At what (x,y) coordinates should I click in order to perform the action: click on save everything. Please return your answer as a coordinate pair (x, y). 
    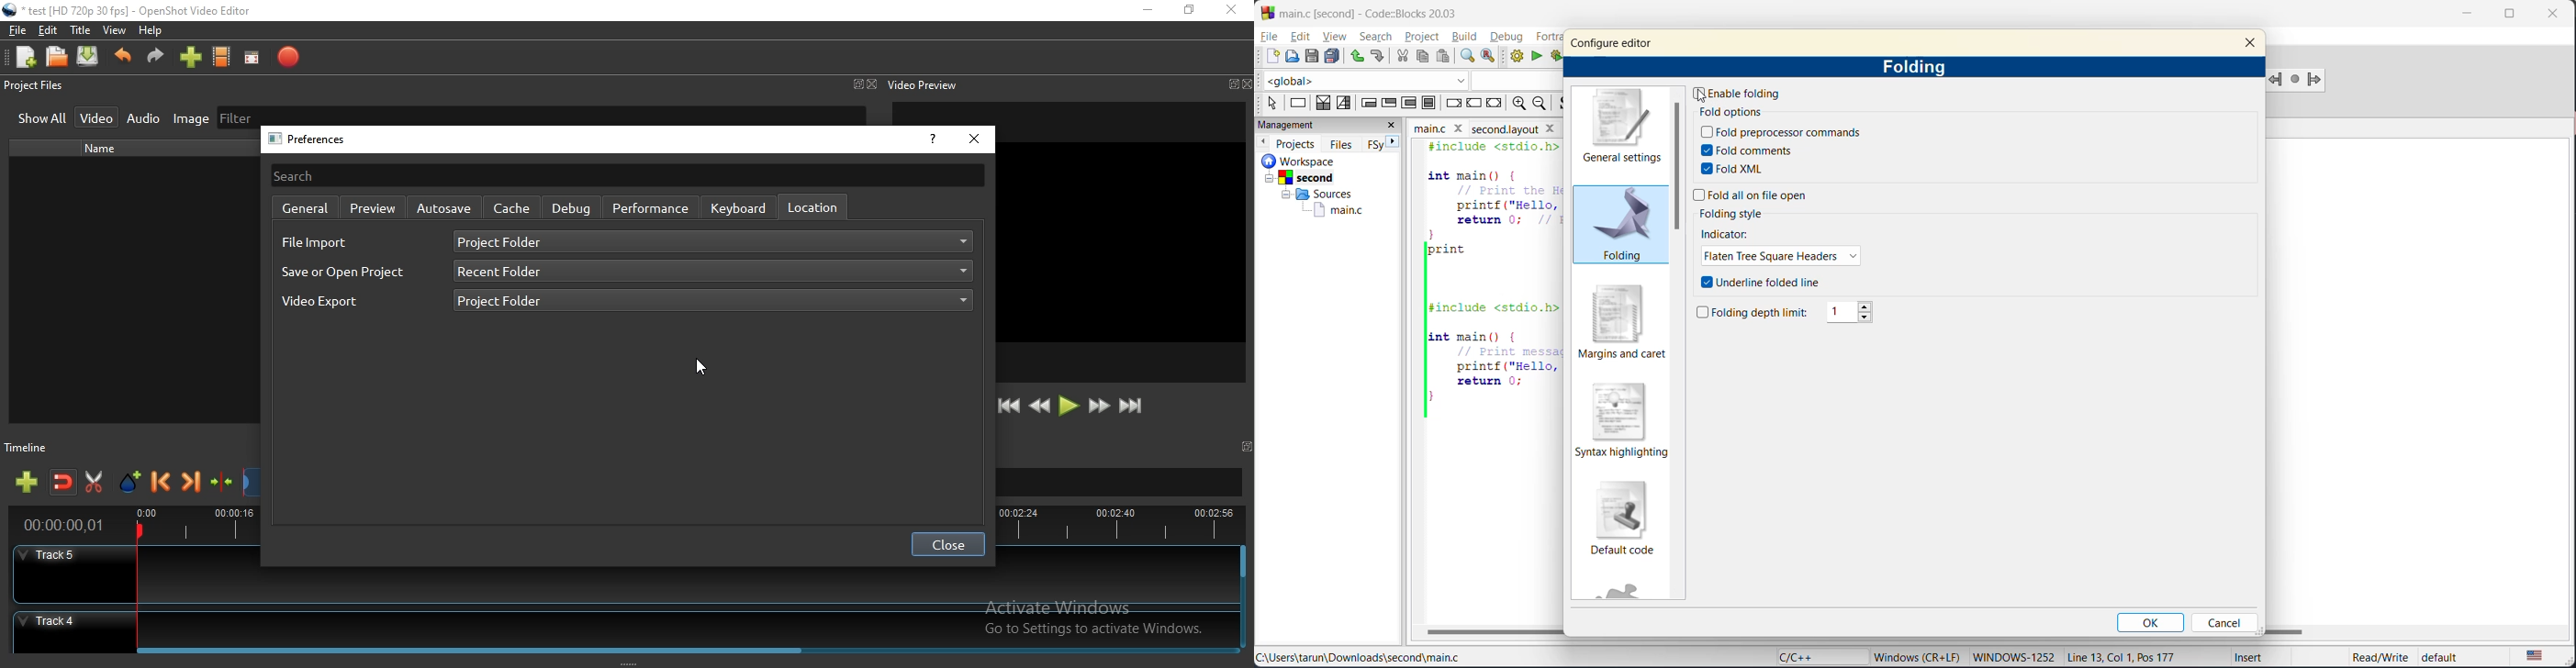
    Looking at the image, I should click on (1334, 56).